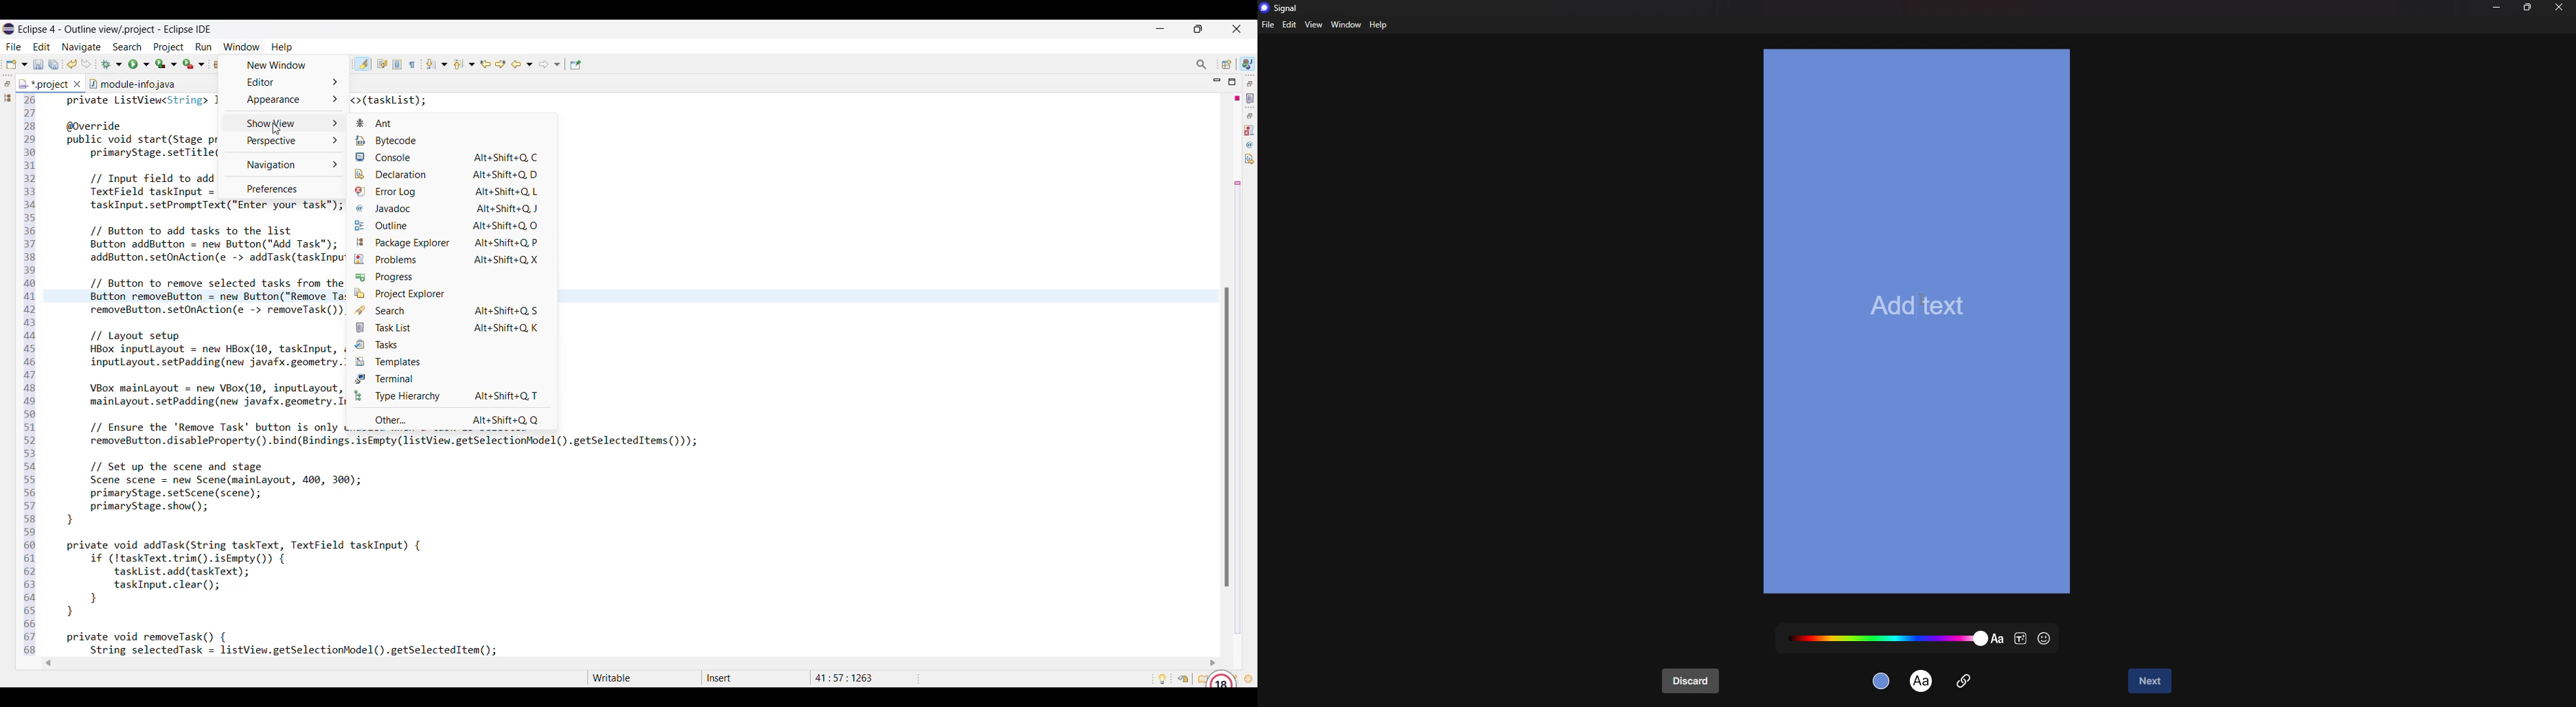 This screenshot has width=2576, height=728. What do you see at coordinates (2560, 7) in the screenshot?
I see `close` at bounding box center [2560, 7].